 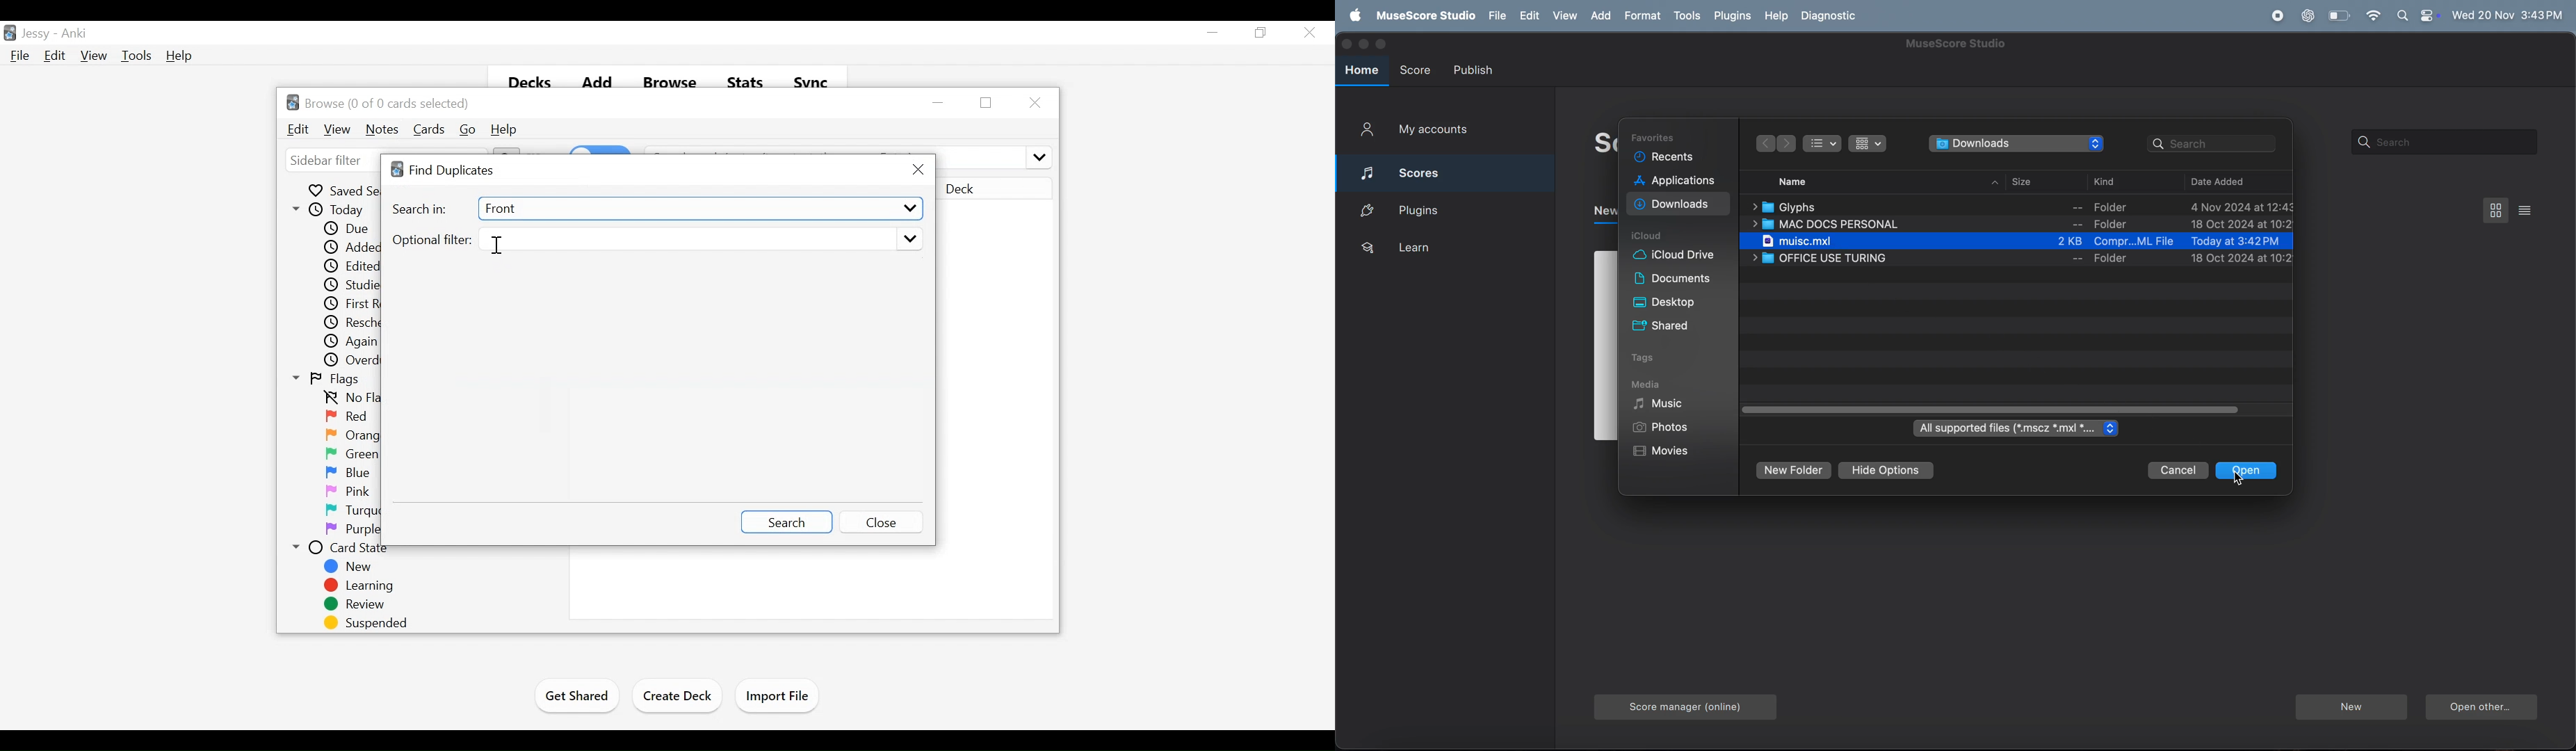 I want to click on Help, so click(x=180, y=56).